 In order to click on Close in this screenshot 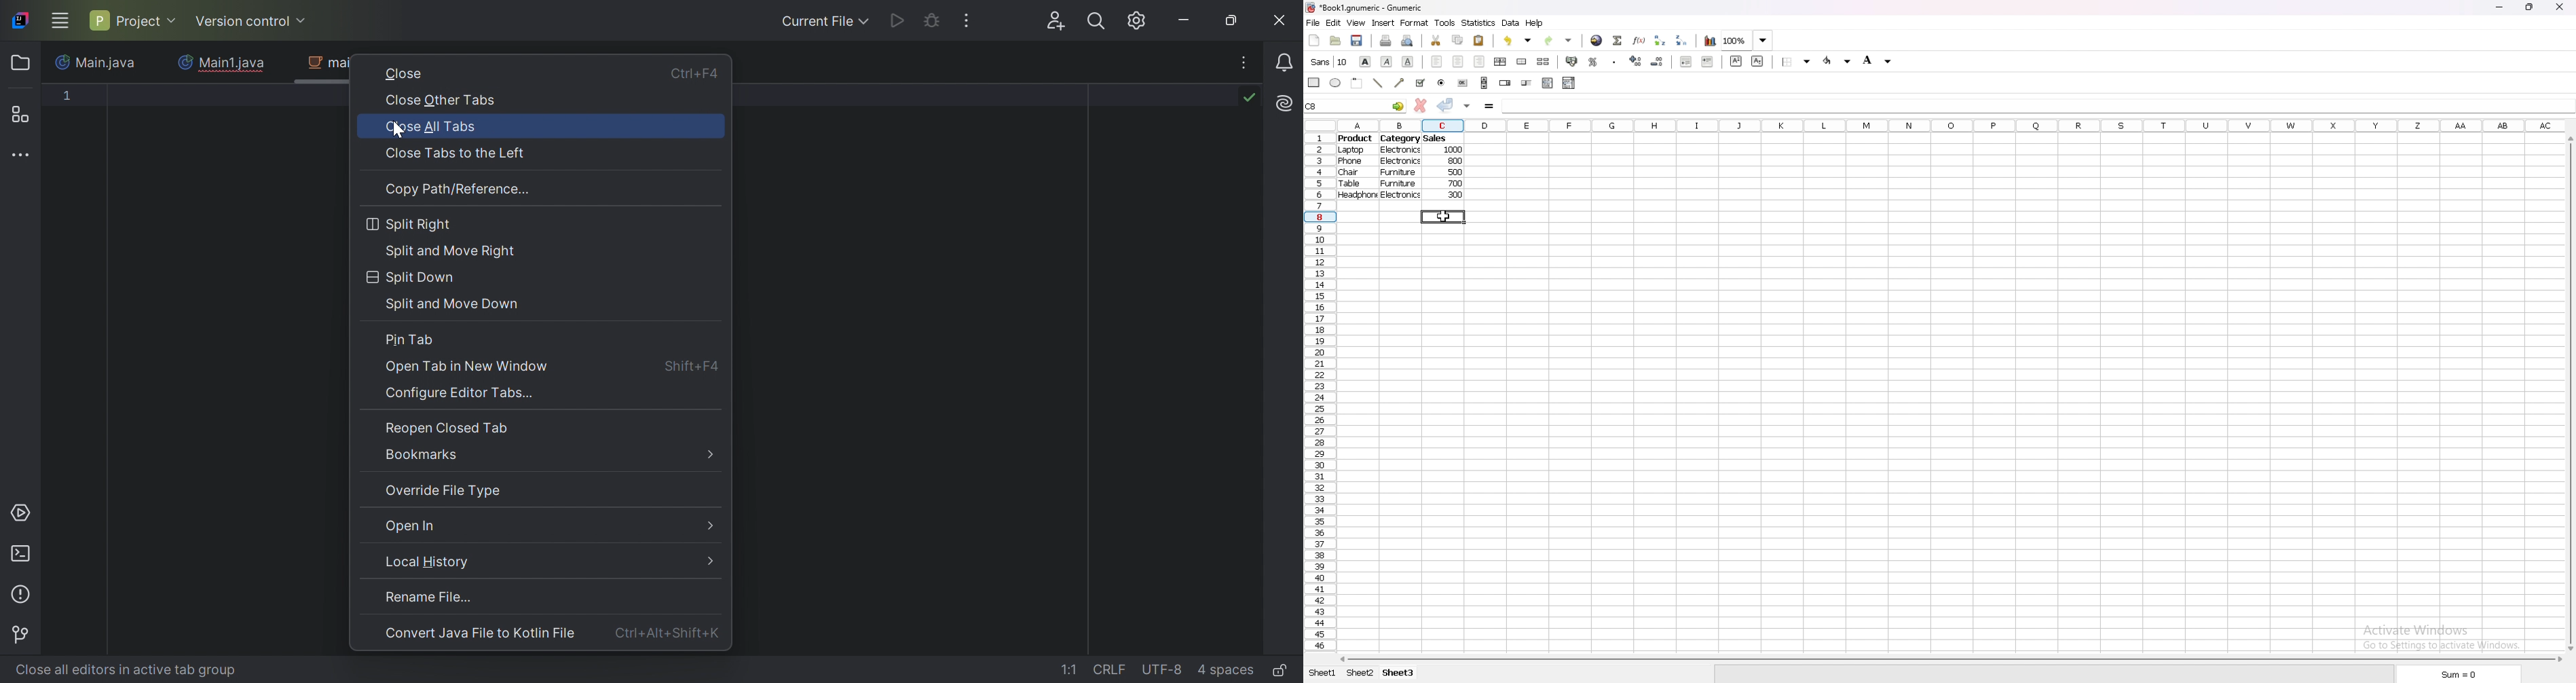, I will do `click(405, 75)`.